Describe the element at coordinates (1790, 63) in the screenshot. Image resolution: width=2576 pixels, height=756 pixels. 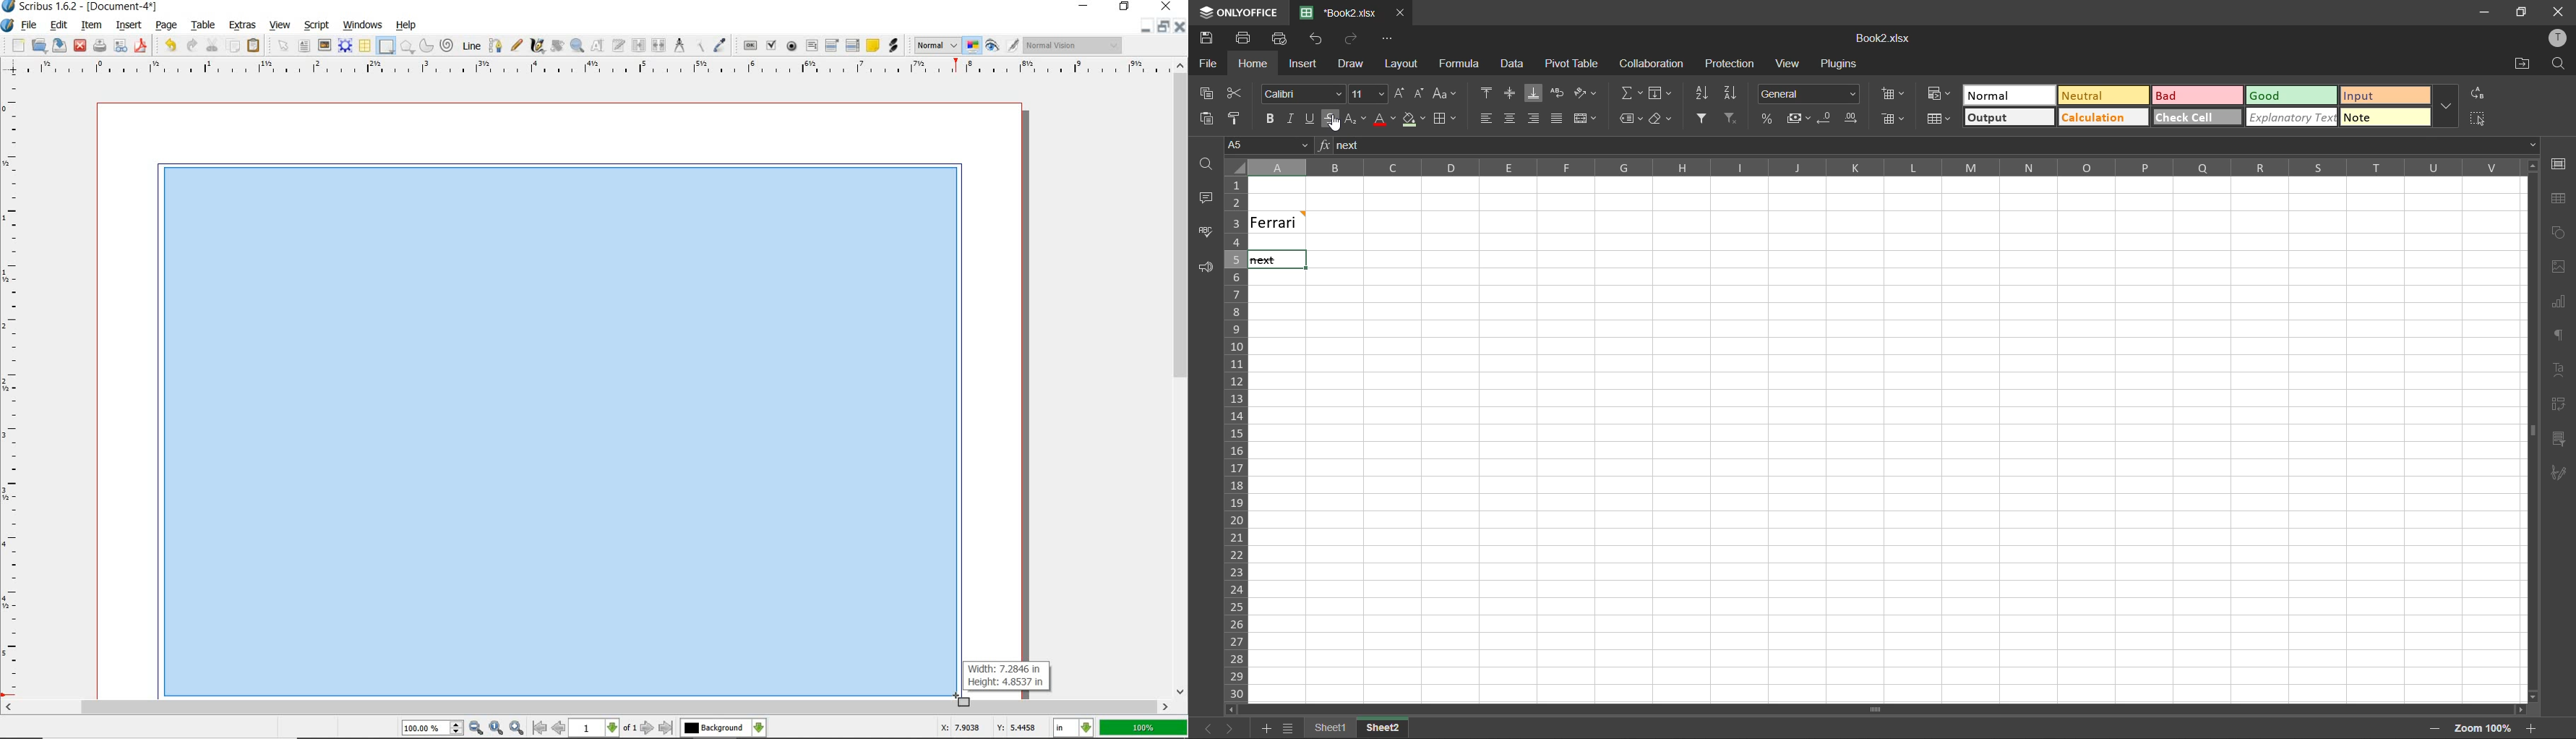
I see `view` at that location.